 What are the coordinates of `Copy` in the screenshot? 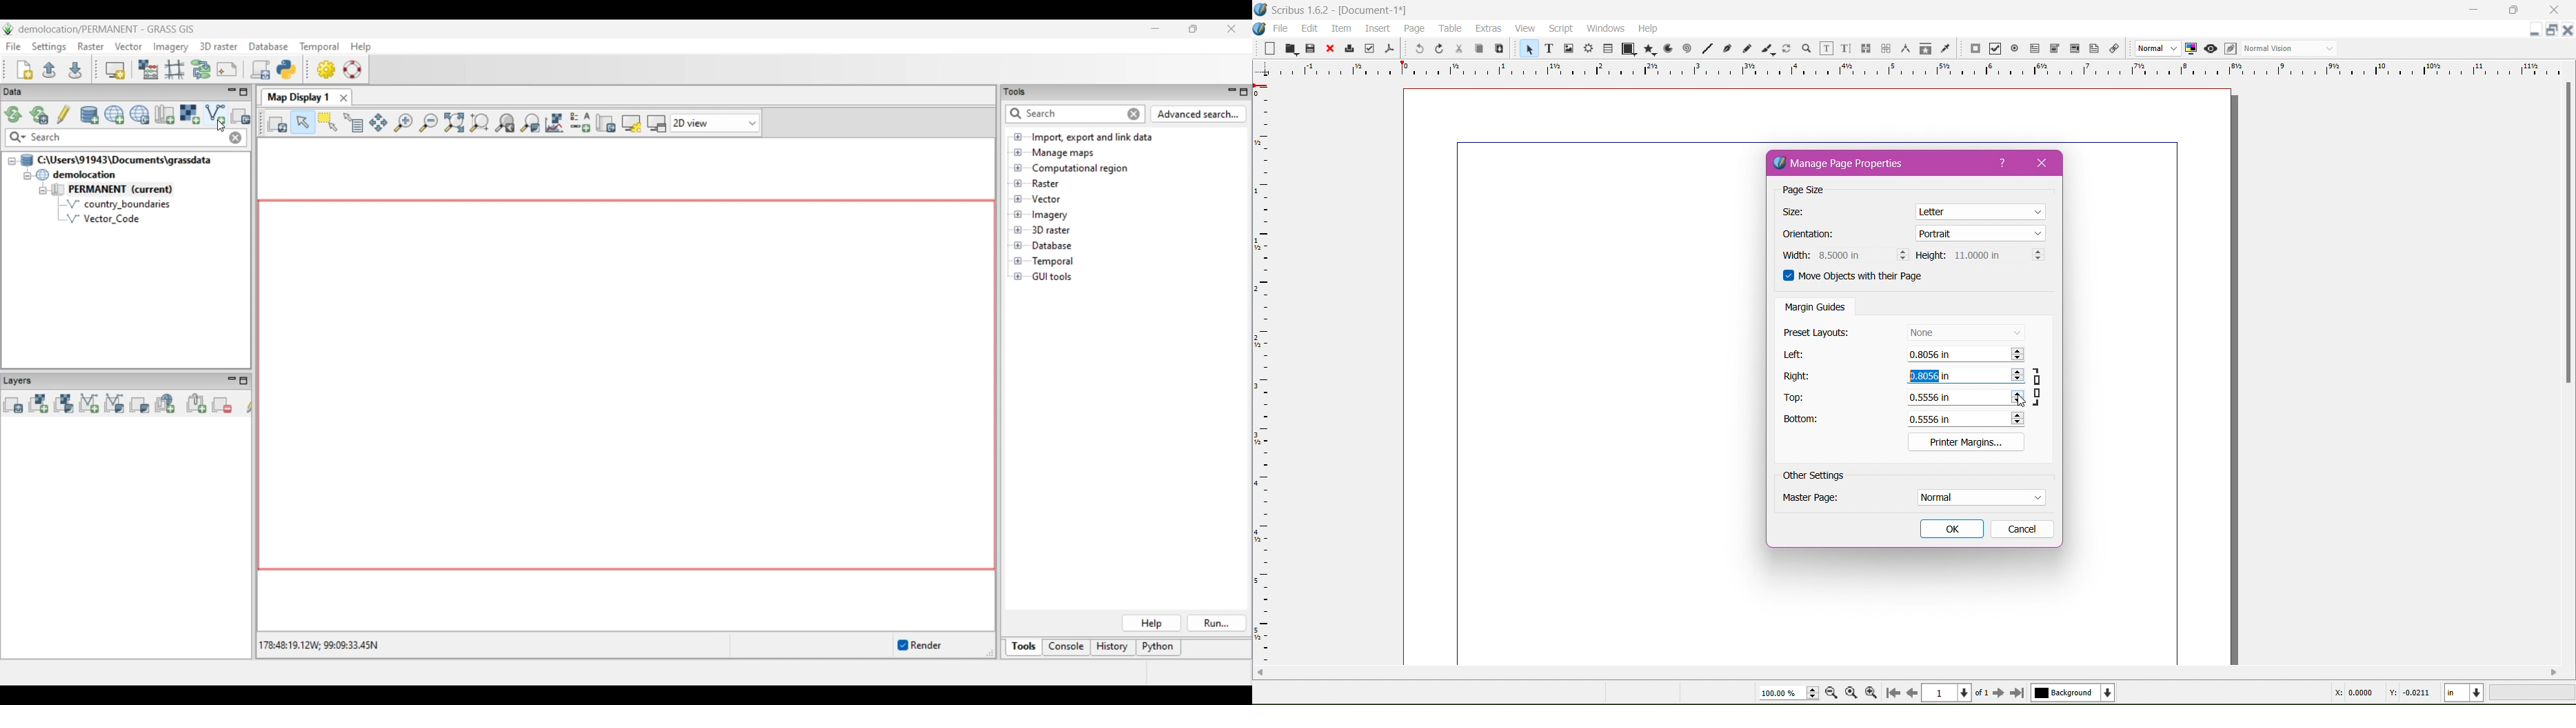 It's located at (1478, 48).